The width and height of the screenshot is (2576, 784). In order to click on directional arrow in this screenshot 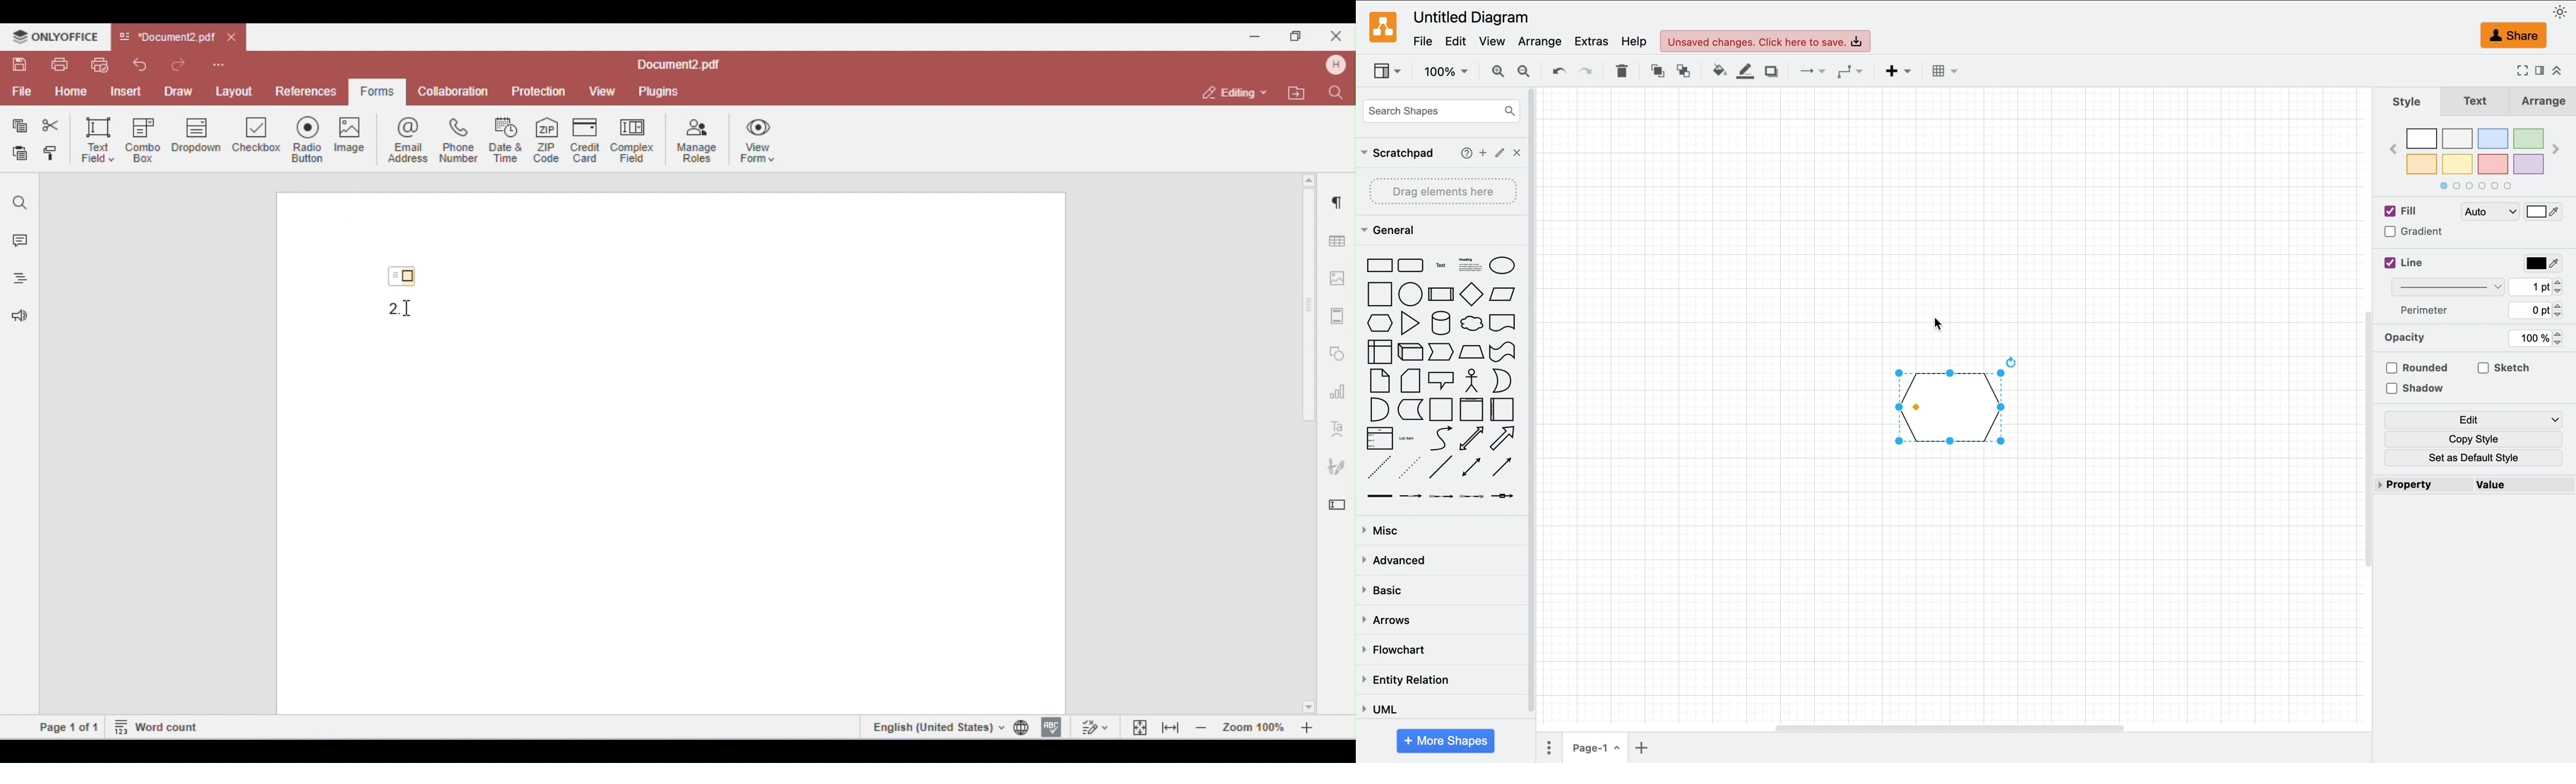, I will do `click(1502, 439)`.